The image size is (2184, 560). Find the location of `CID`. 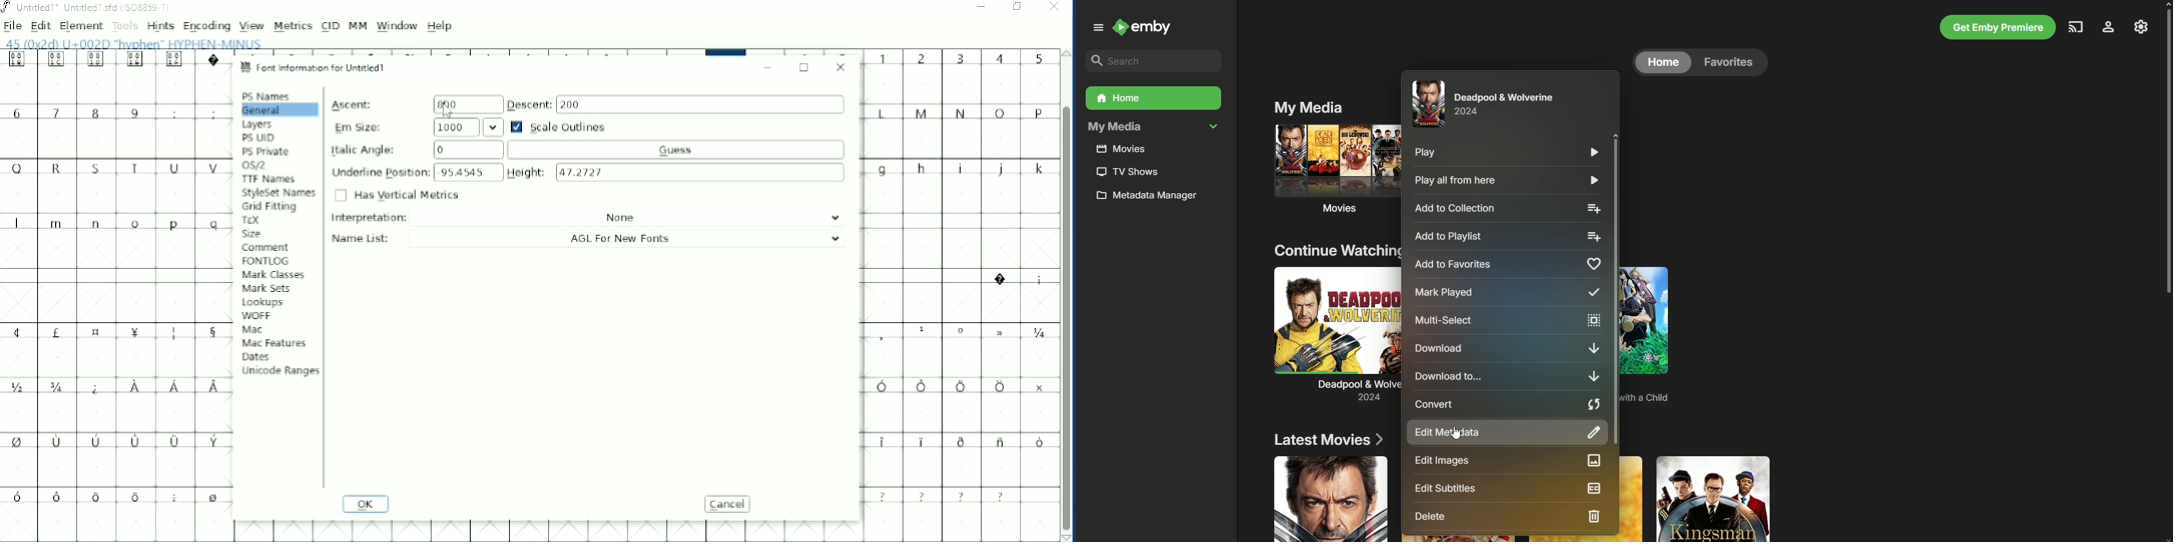

CID is located at coordinates (331, 26).